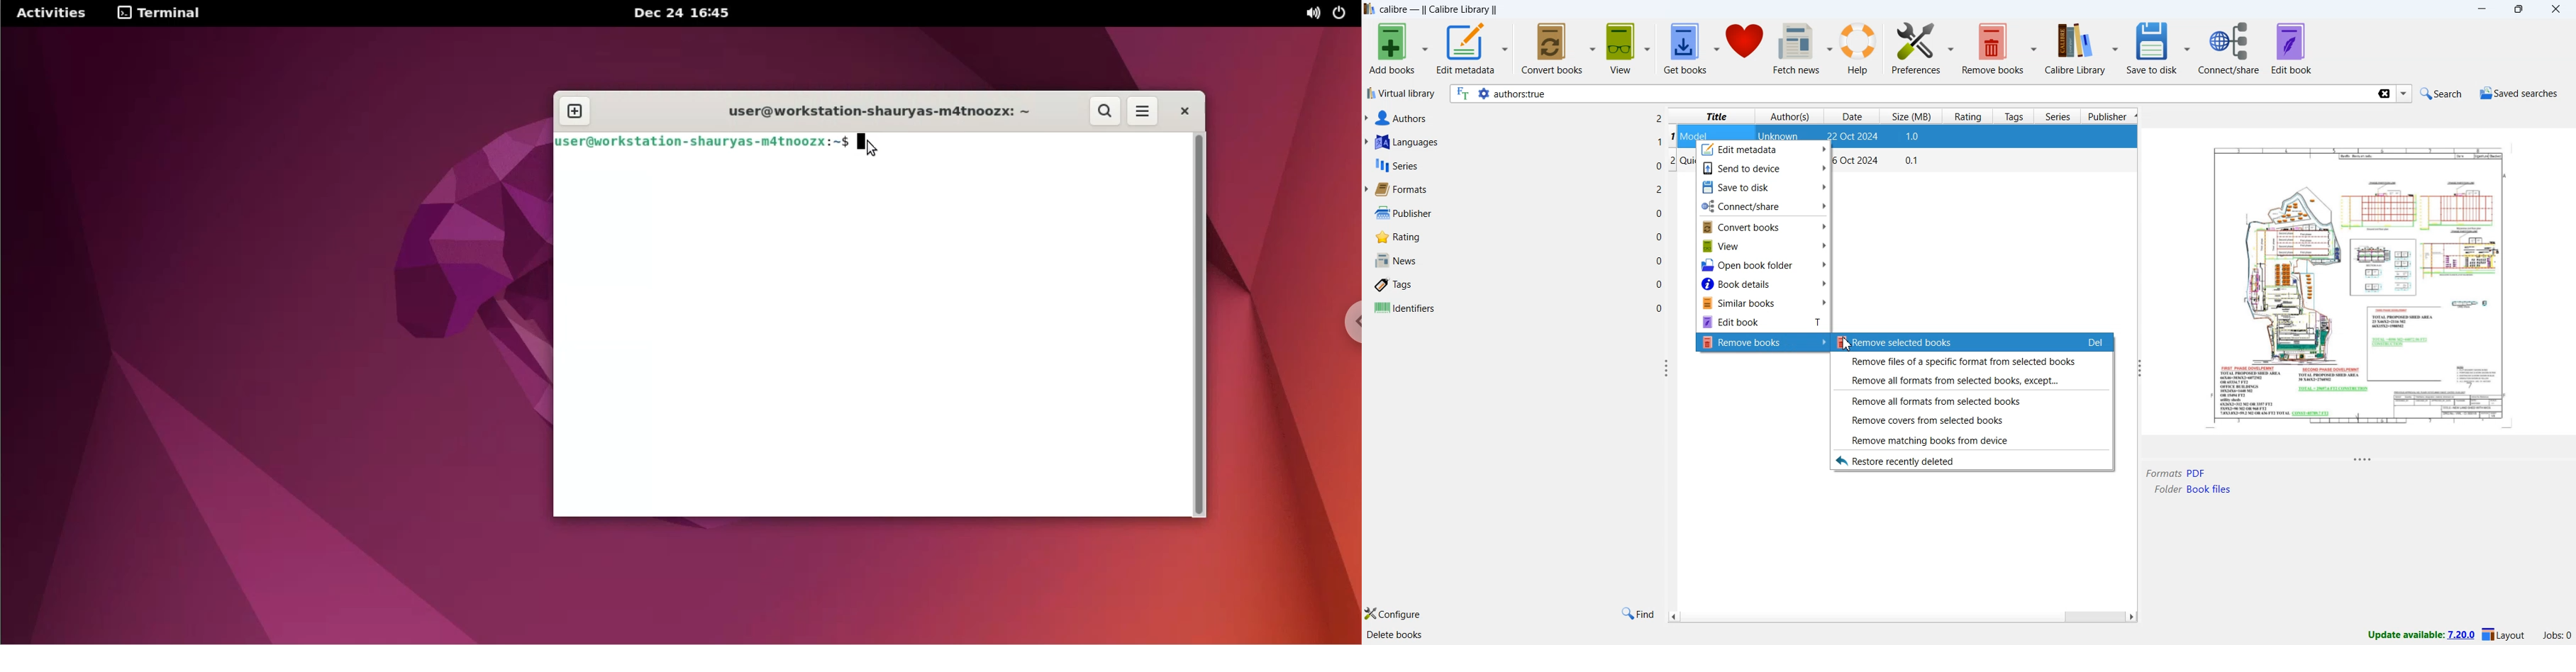  I want to click on update available, so click(2415, 635).